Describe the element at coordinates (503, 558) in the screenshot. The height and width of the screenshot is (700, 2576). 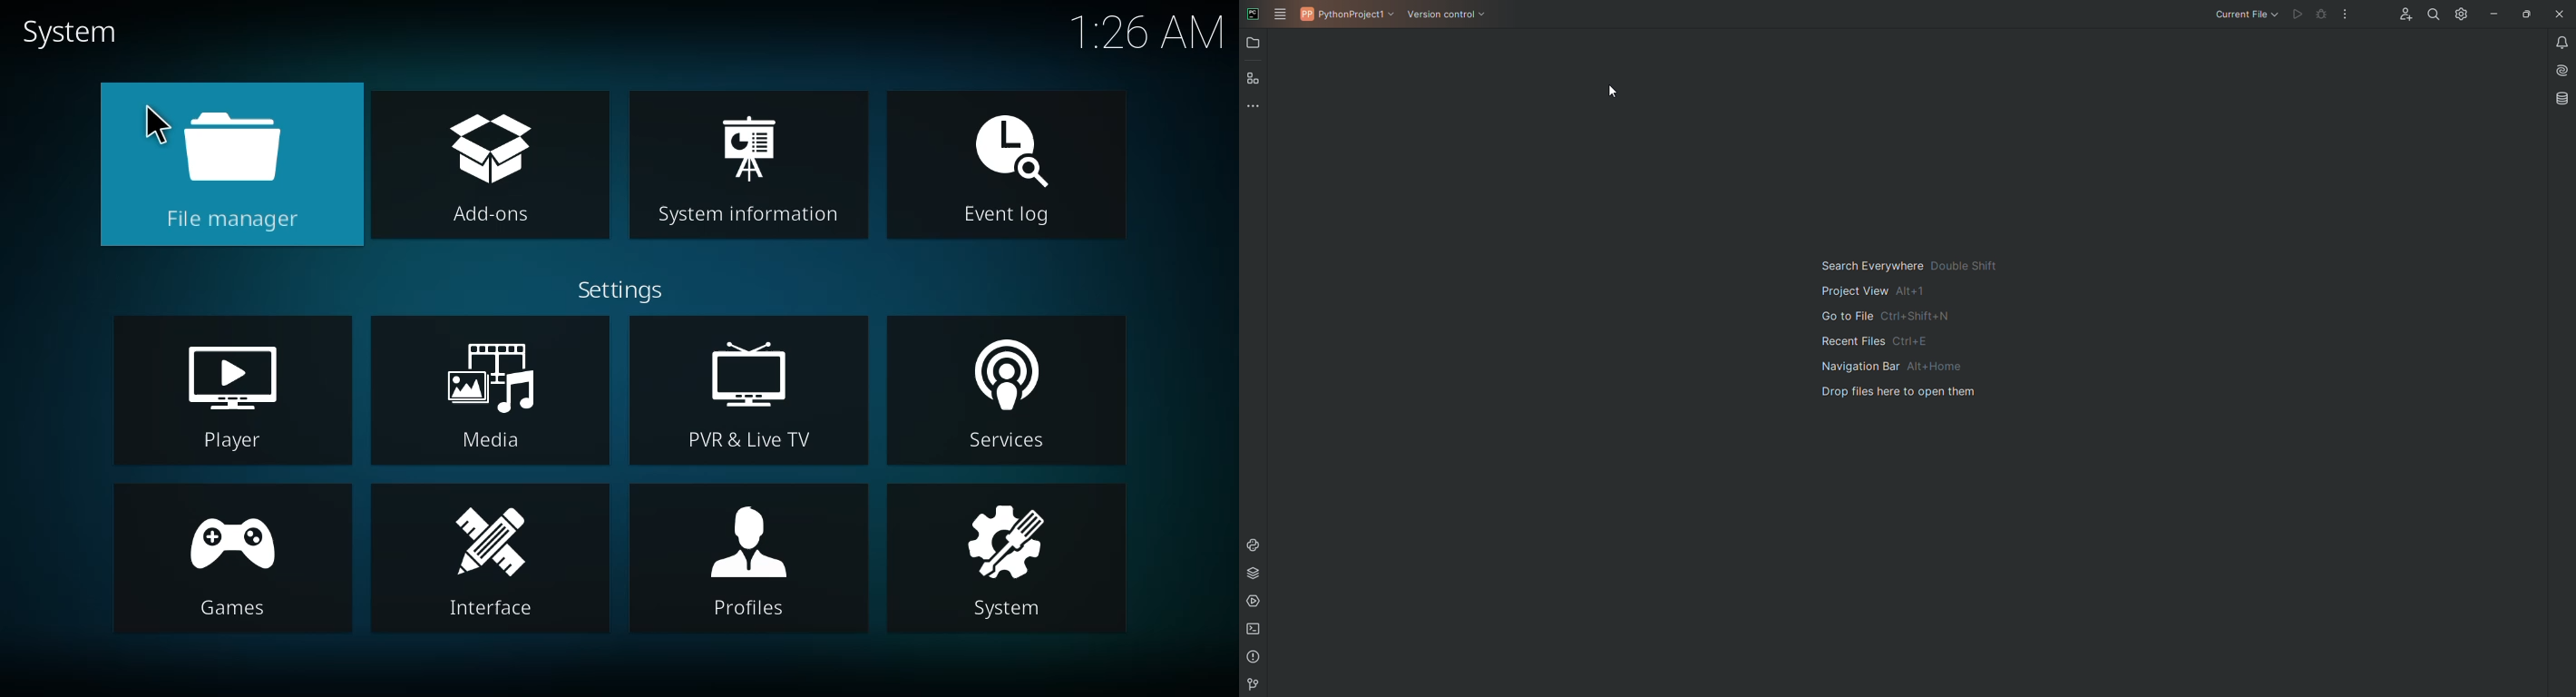
I see `interface` at that location.